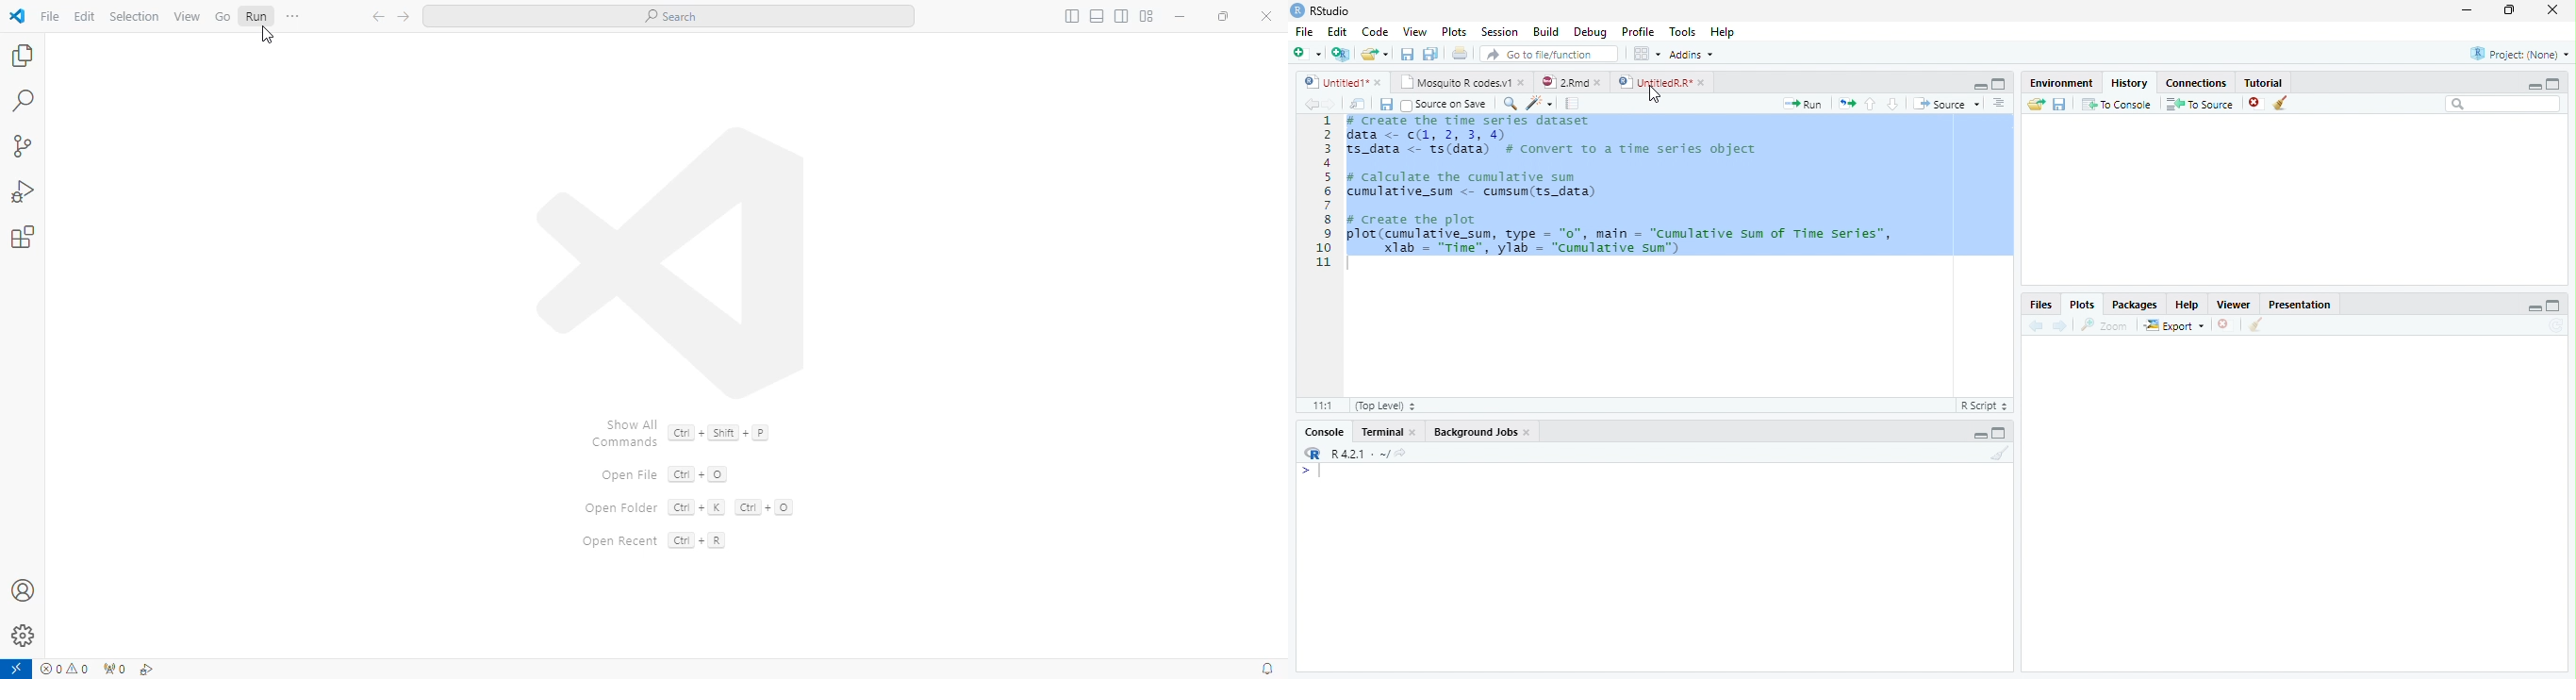  What do you see at coordinates (1386, 406) in the screenshot?
I see `Top level` at bounding box center [1386, 406].